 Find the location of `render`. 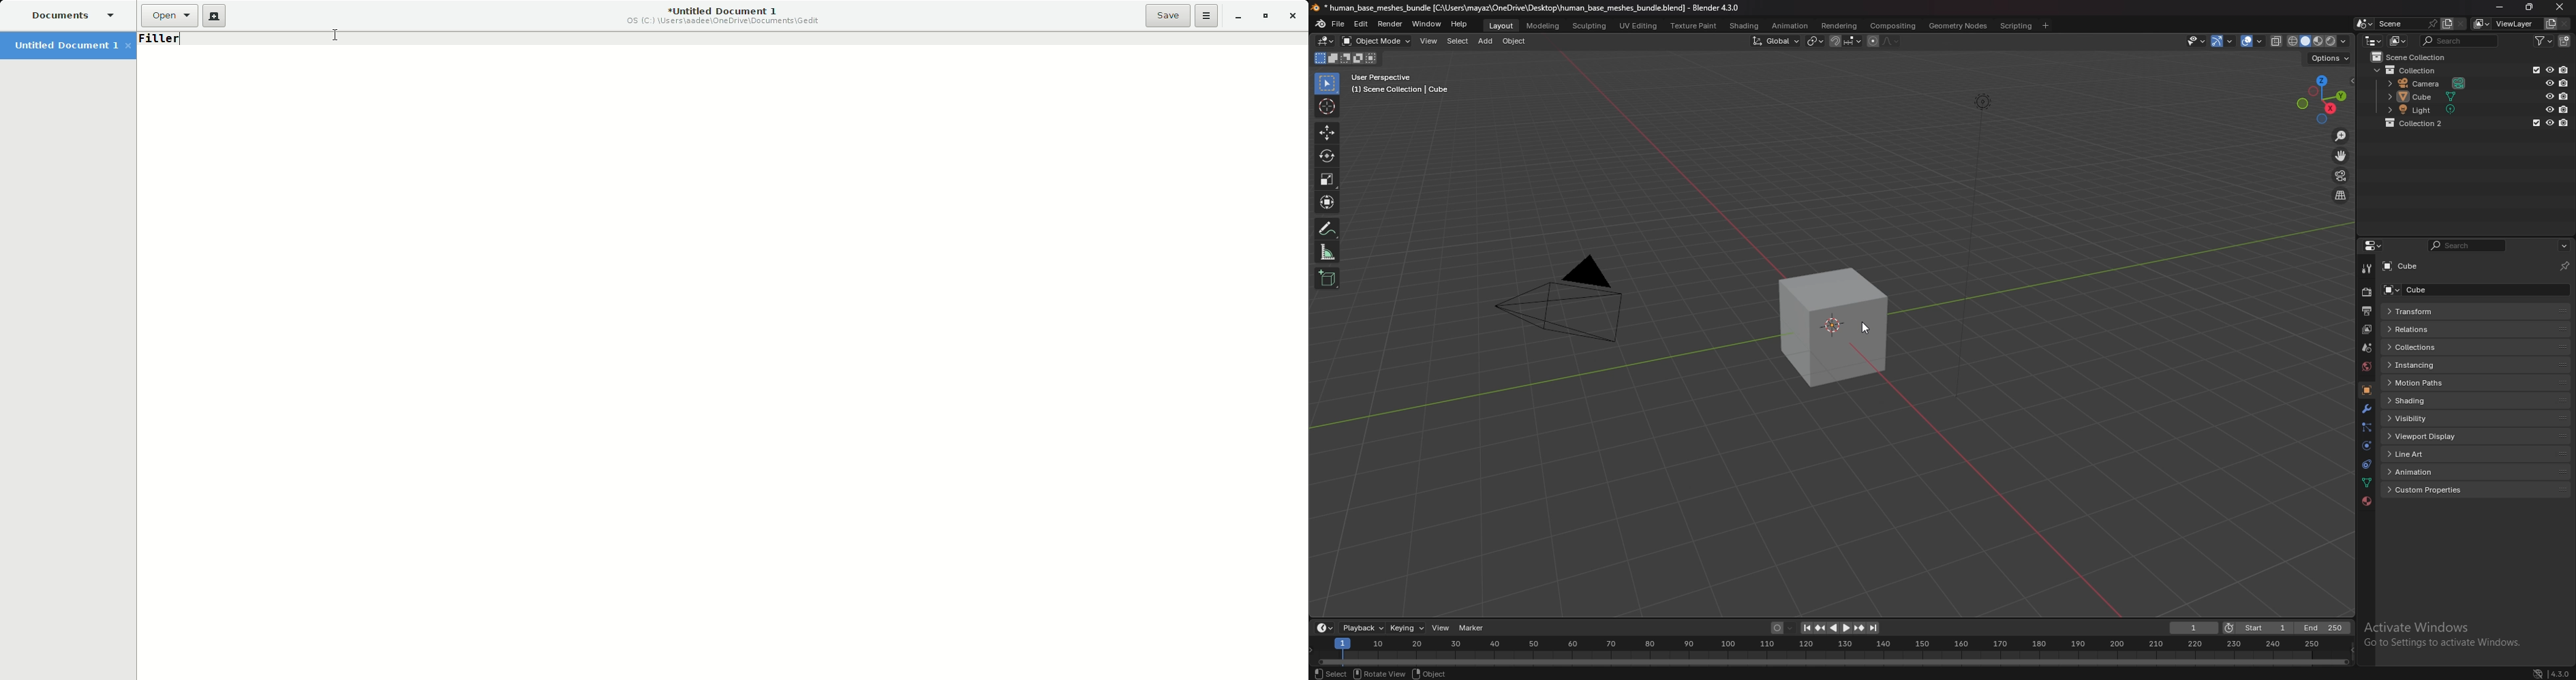

render is located at coordinates (2366, 292).